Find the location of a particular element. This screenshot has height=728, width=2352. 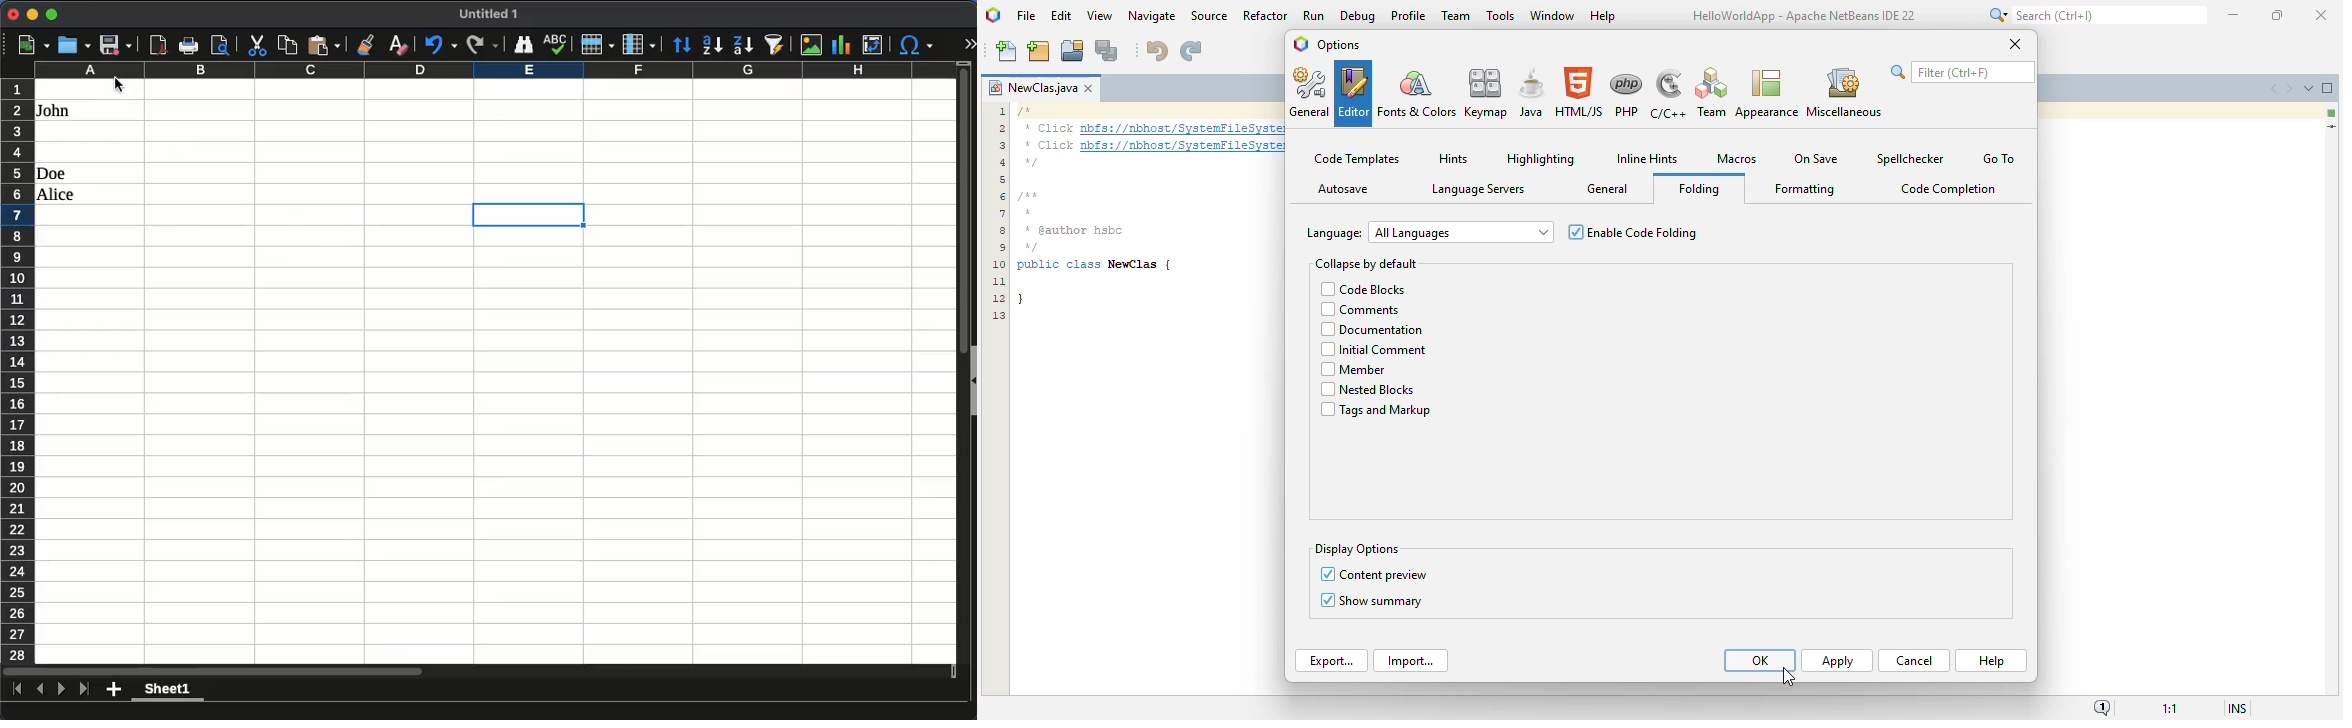

new is located at coordinates (35, 46).